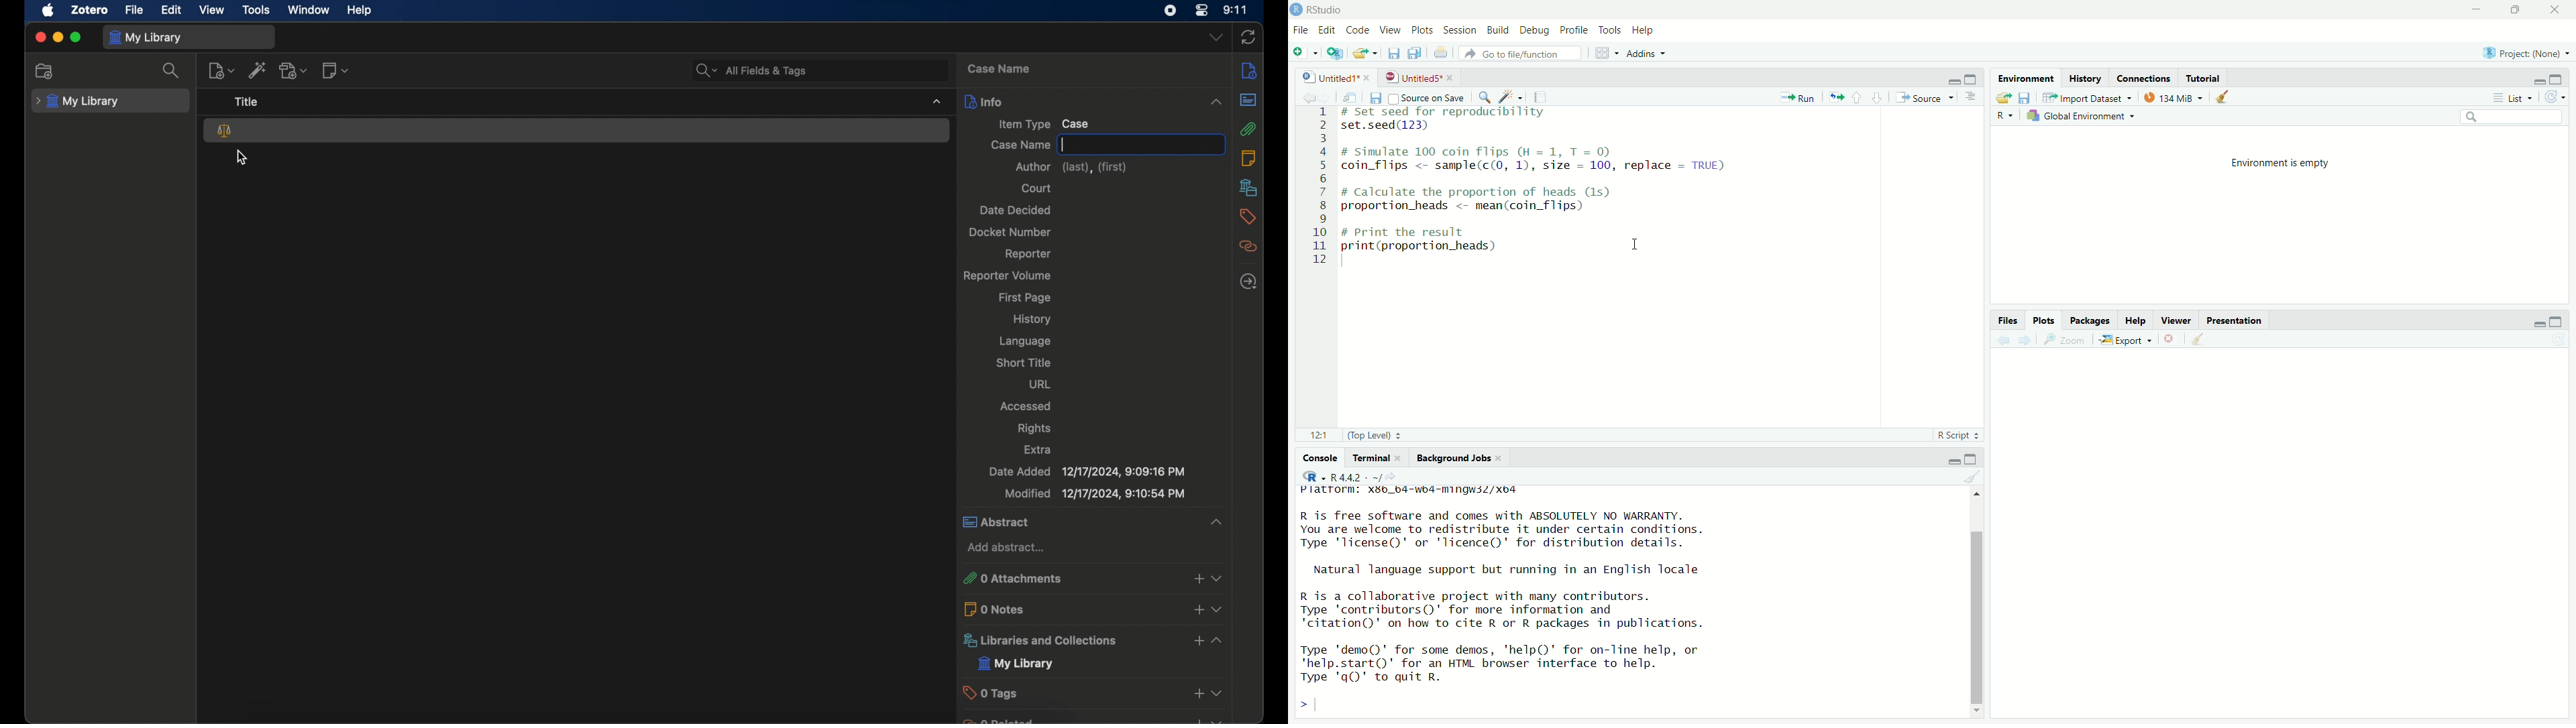 The width and height of the screenshot is (2576, 728). I want to click on remove the current plot, so click(2170, 339).